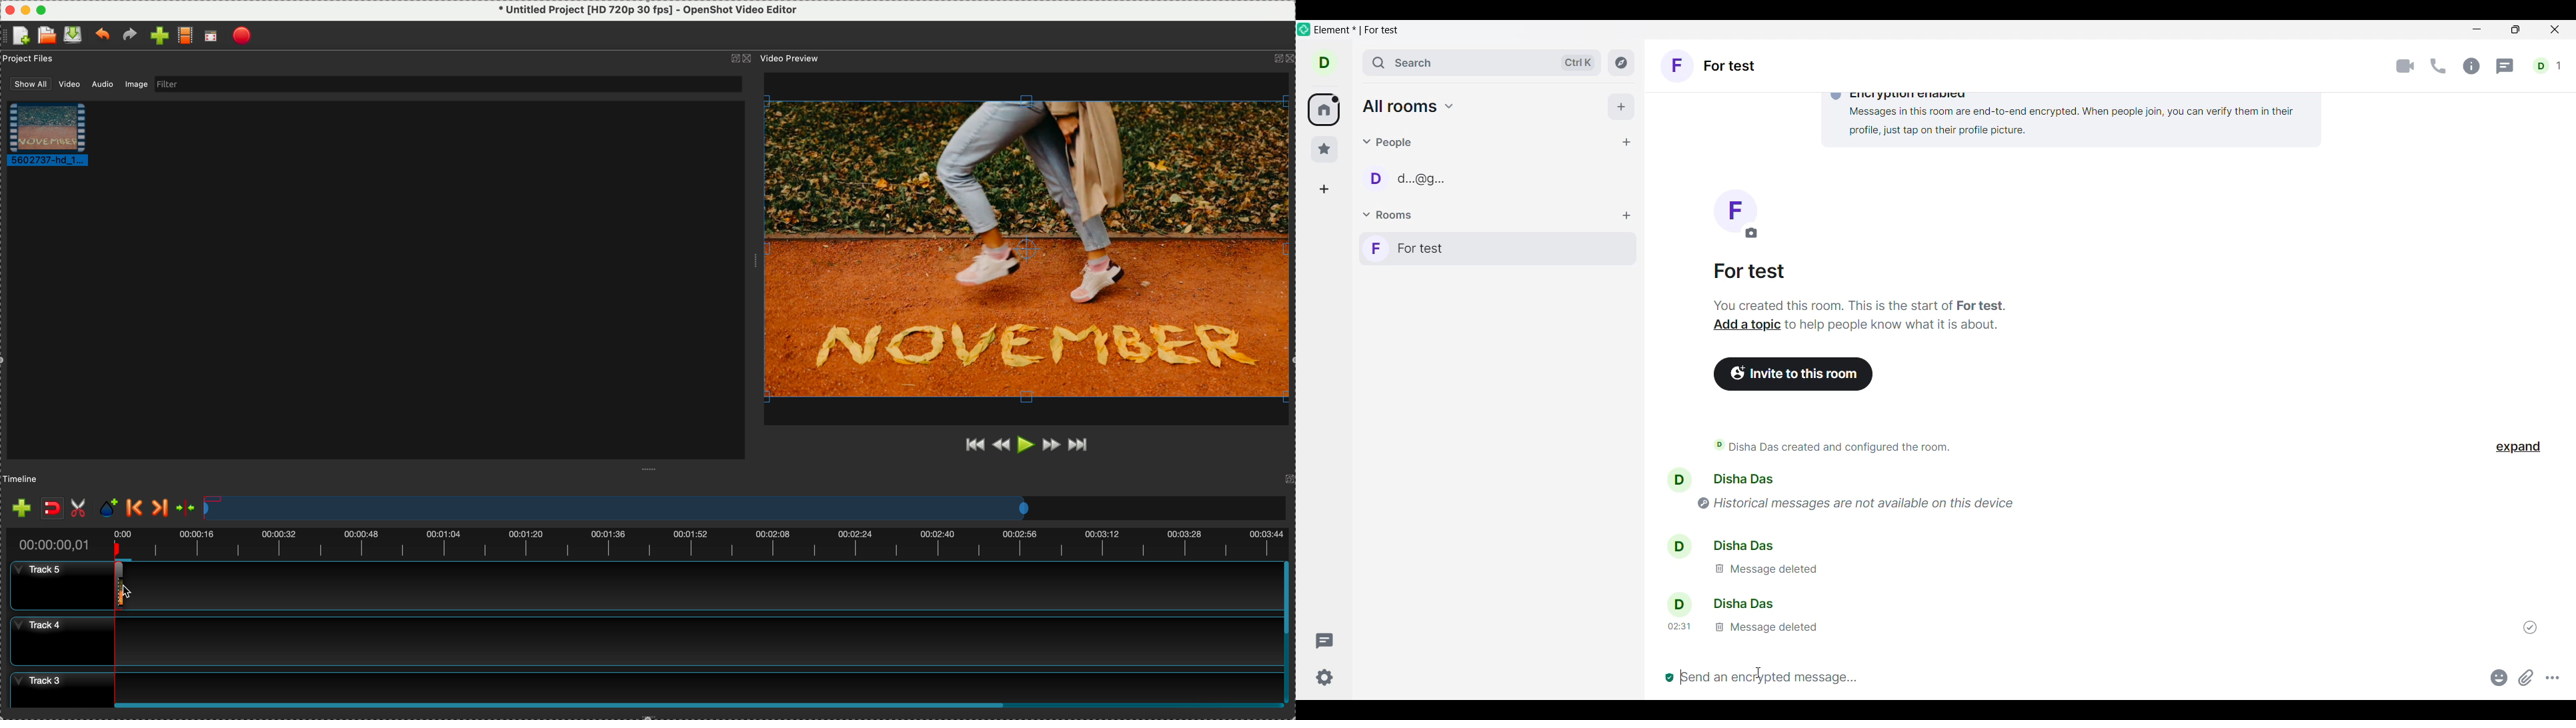 The width and height of the screenshot is (2576, 728). Describe the element at coordinates (1894, 328) in the screenshot. I see `to help people know what it is about` at that location.